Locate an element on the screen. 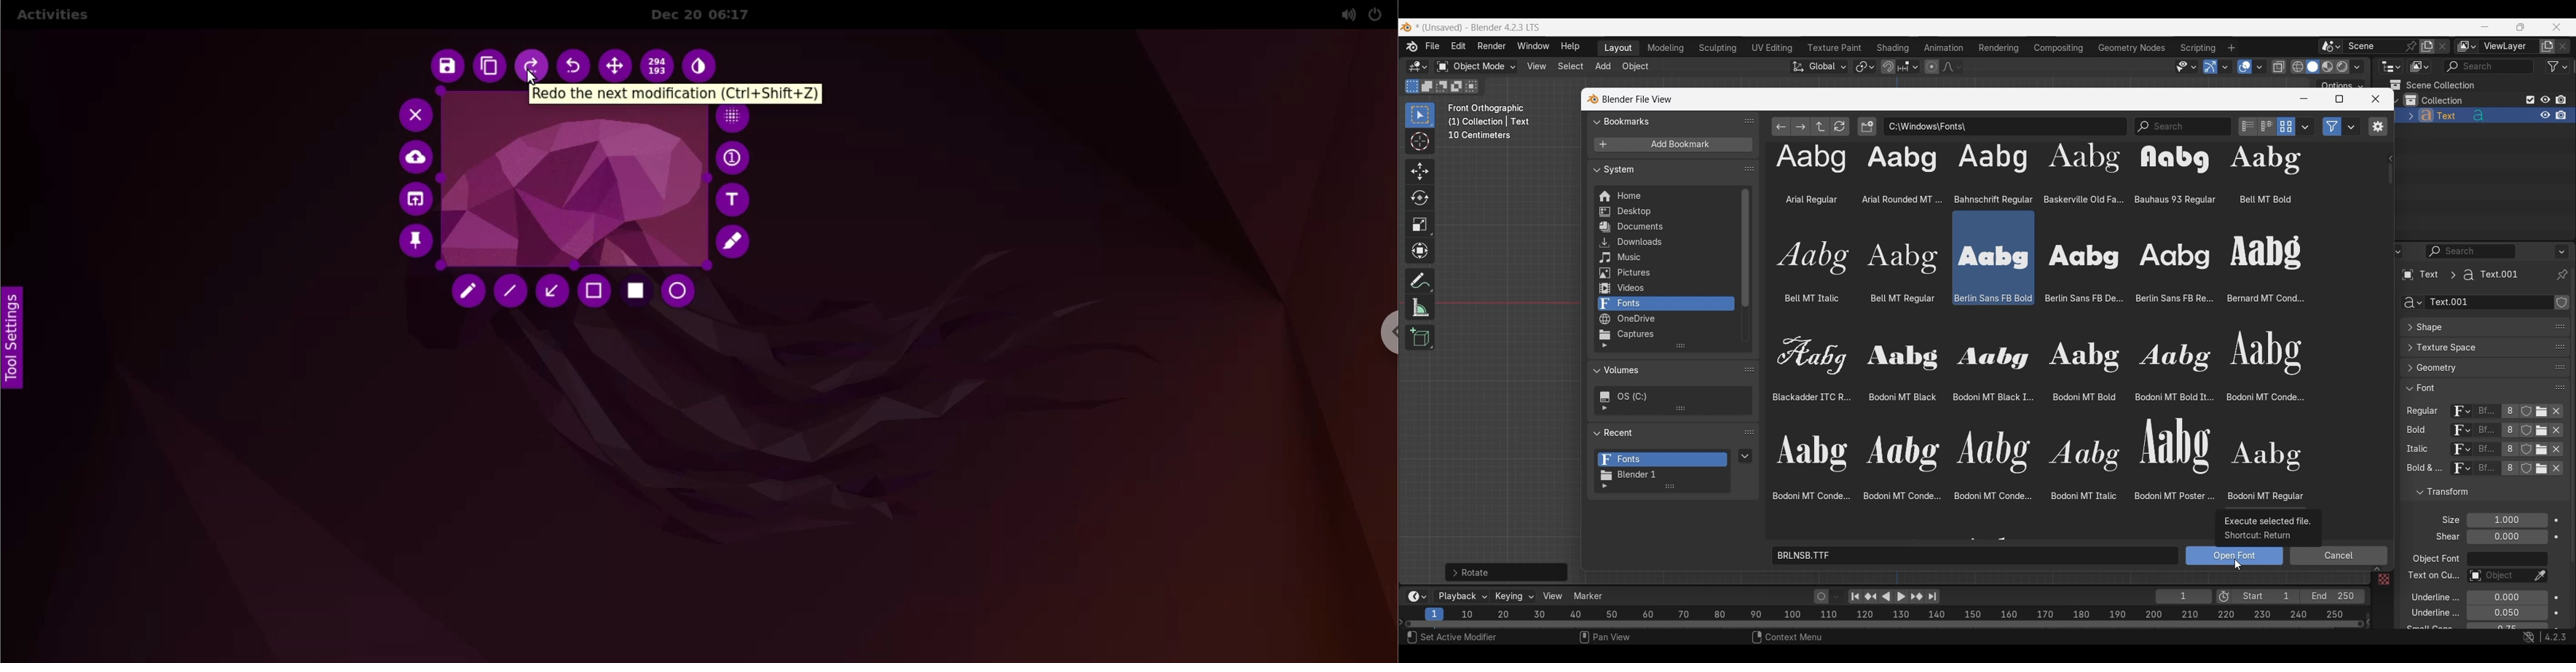  Display filter is located at coordinates (2489, 66).